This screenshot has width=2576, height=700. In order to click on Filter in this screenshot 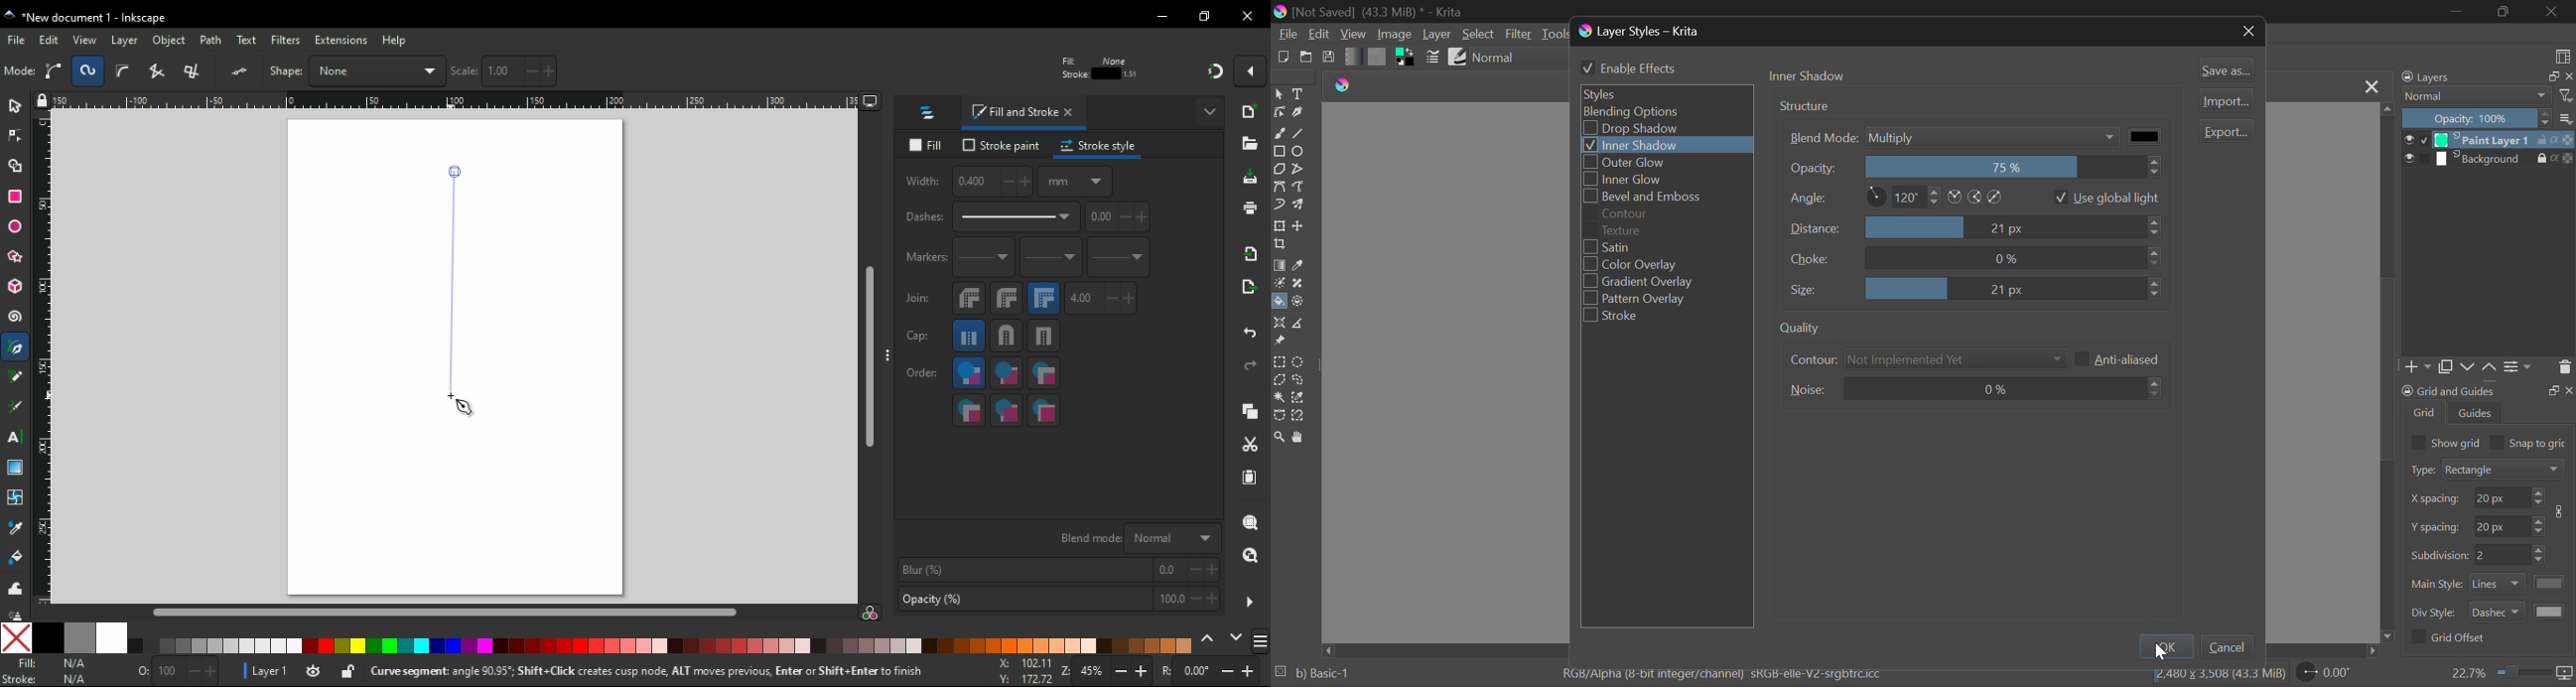, I will do `click(1520, 34)`.